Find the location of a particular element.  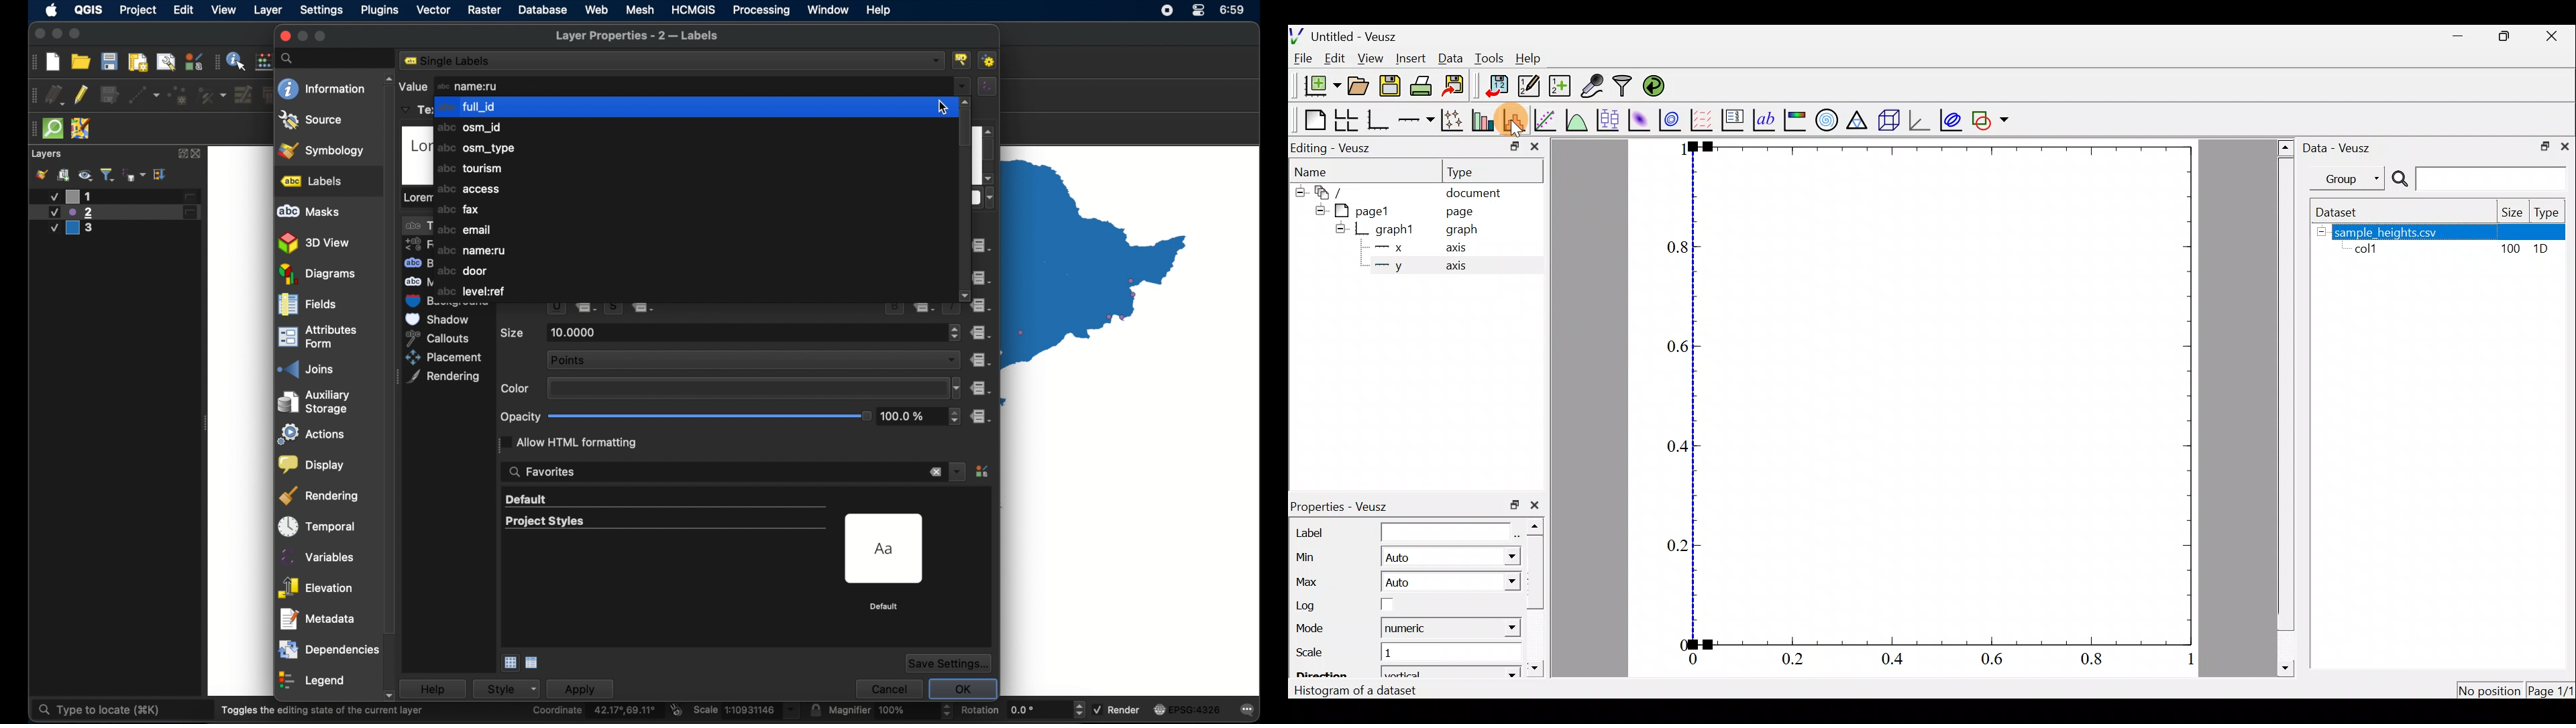

metadata is located at coordinates (318, 615).